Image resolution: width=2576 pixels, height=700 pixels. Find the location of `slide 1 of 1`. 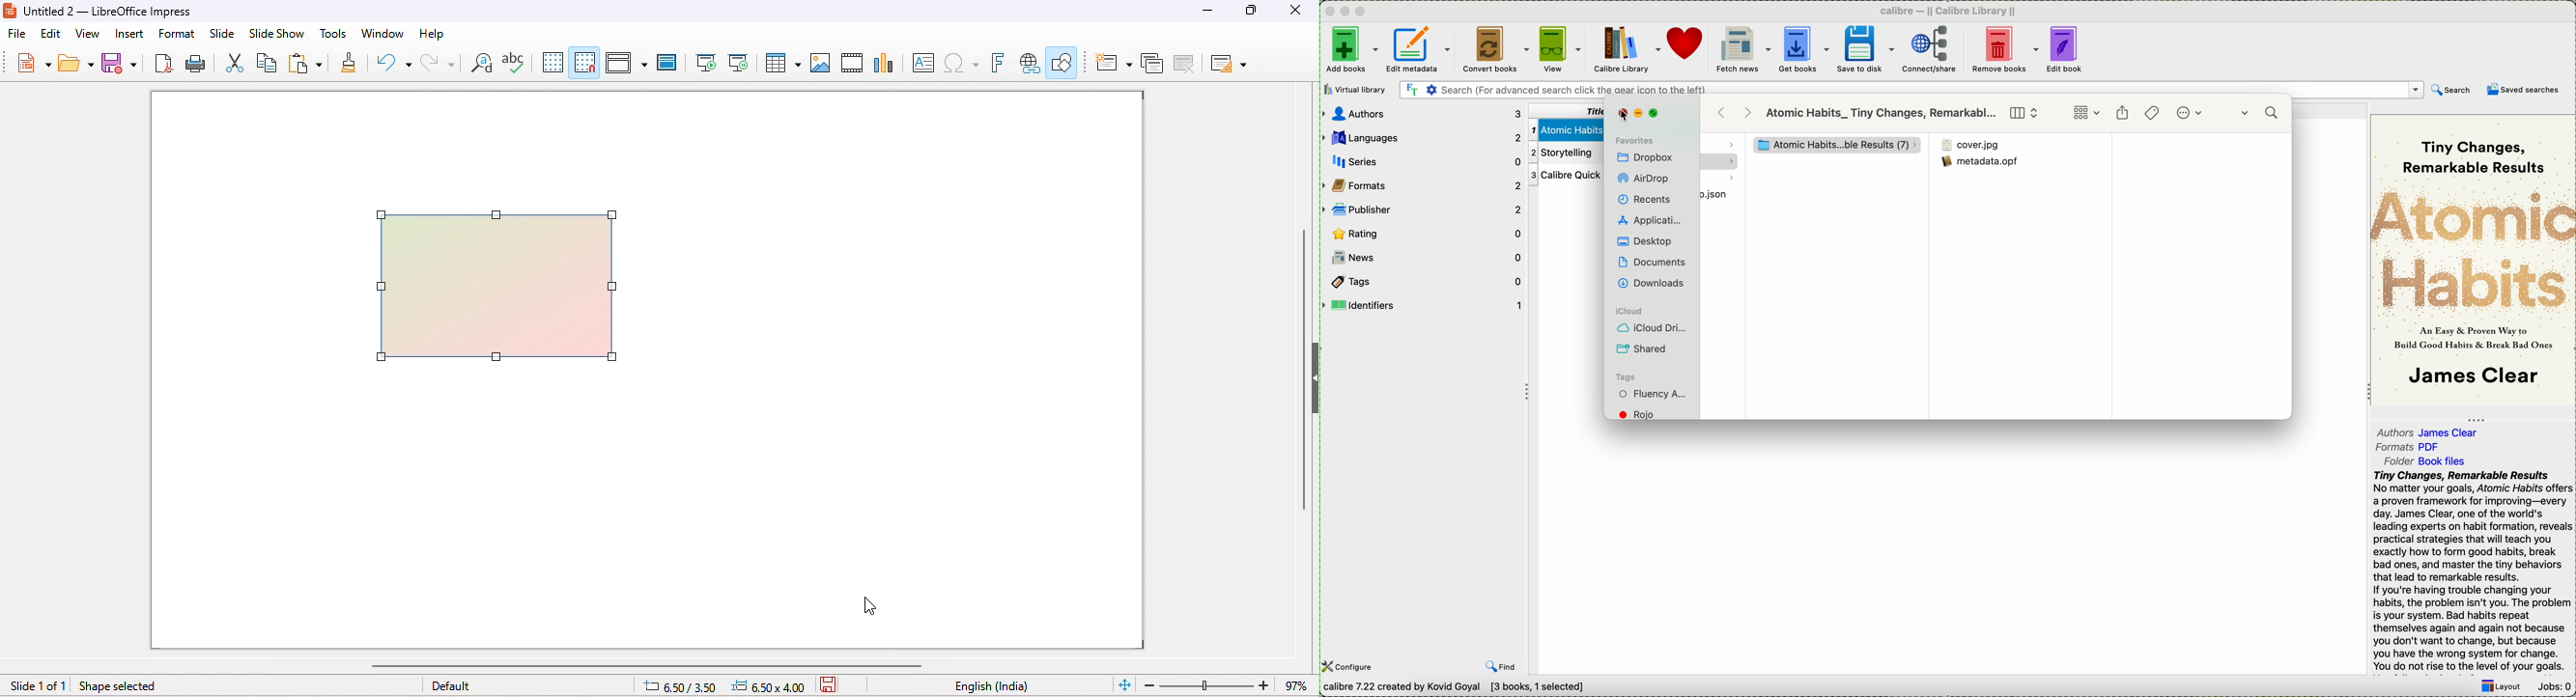

slide 1 of 1 is located at coordinates (38, 686).